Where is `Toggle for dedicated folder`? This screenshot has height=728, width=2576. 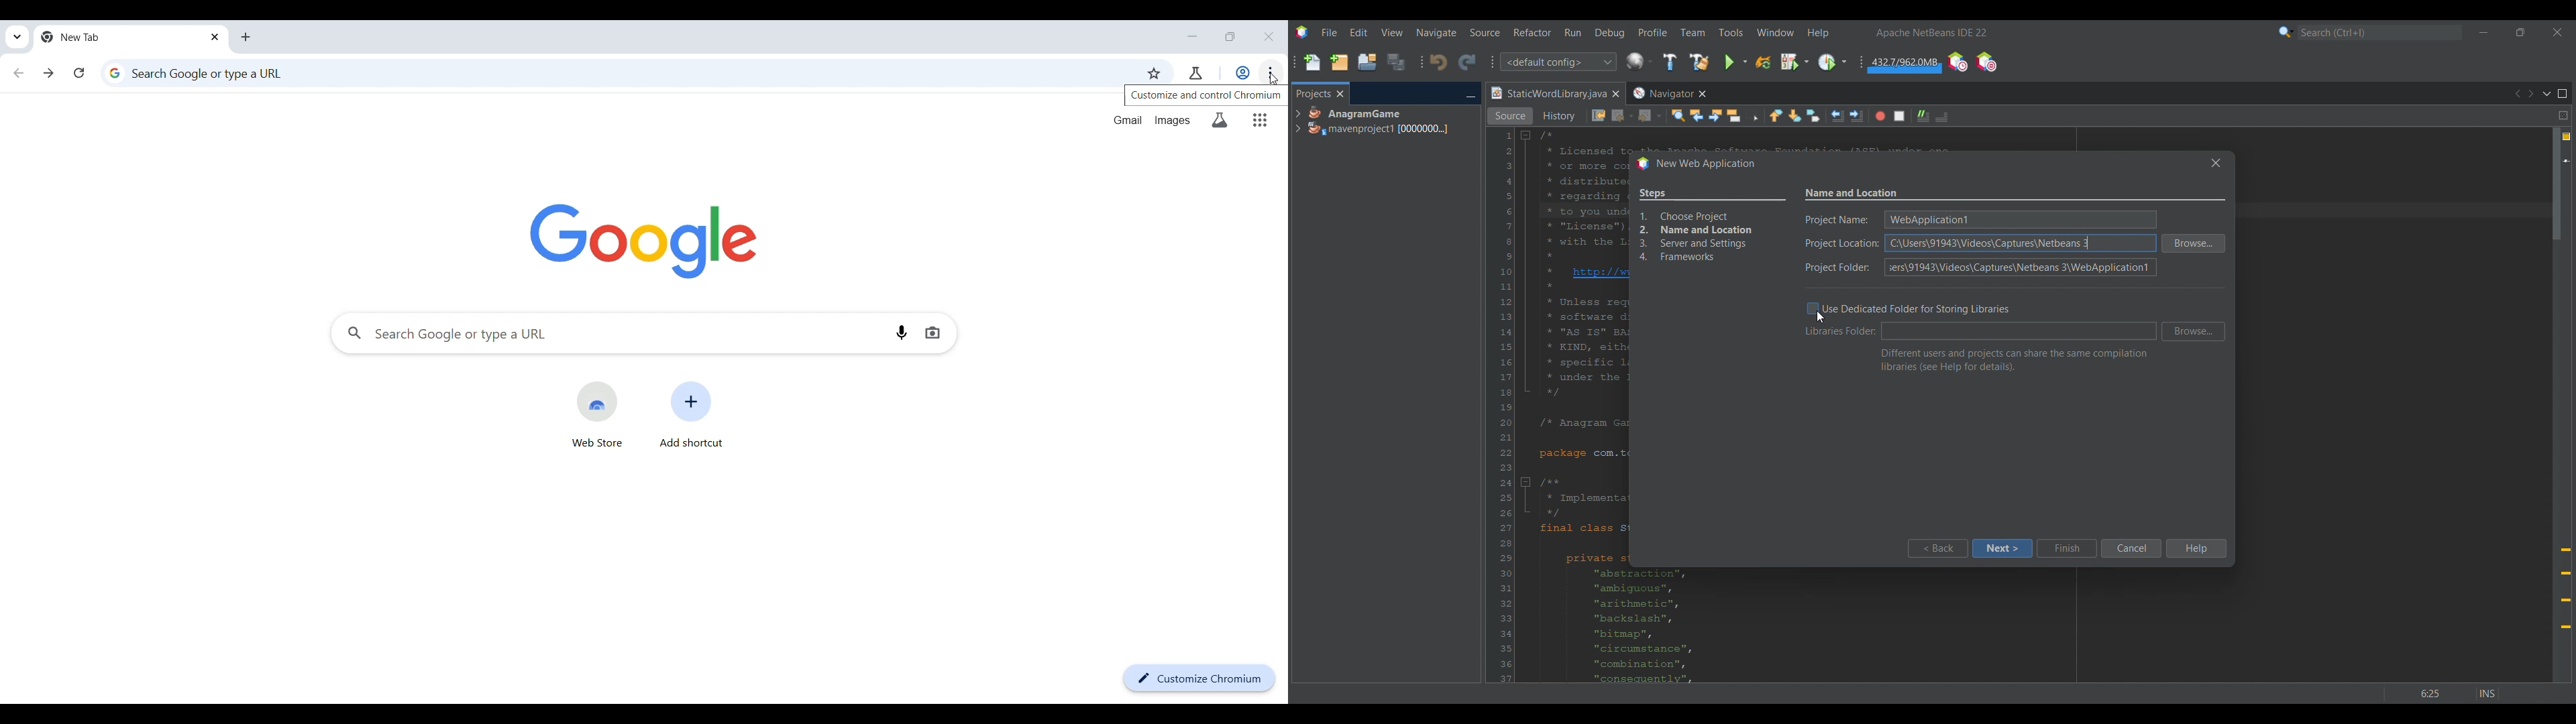
Toggle for dedicated folder is located at coordinates (1908, 309).